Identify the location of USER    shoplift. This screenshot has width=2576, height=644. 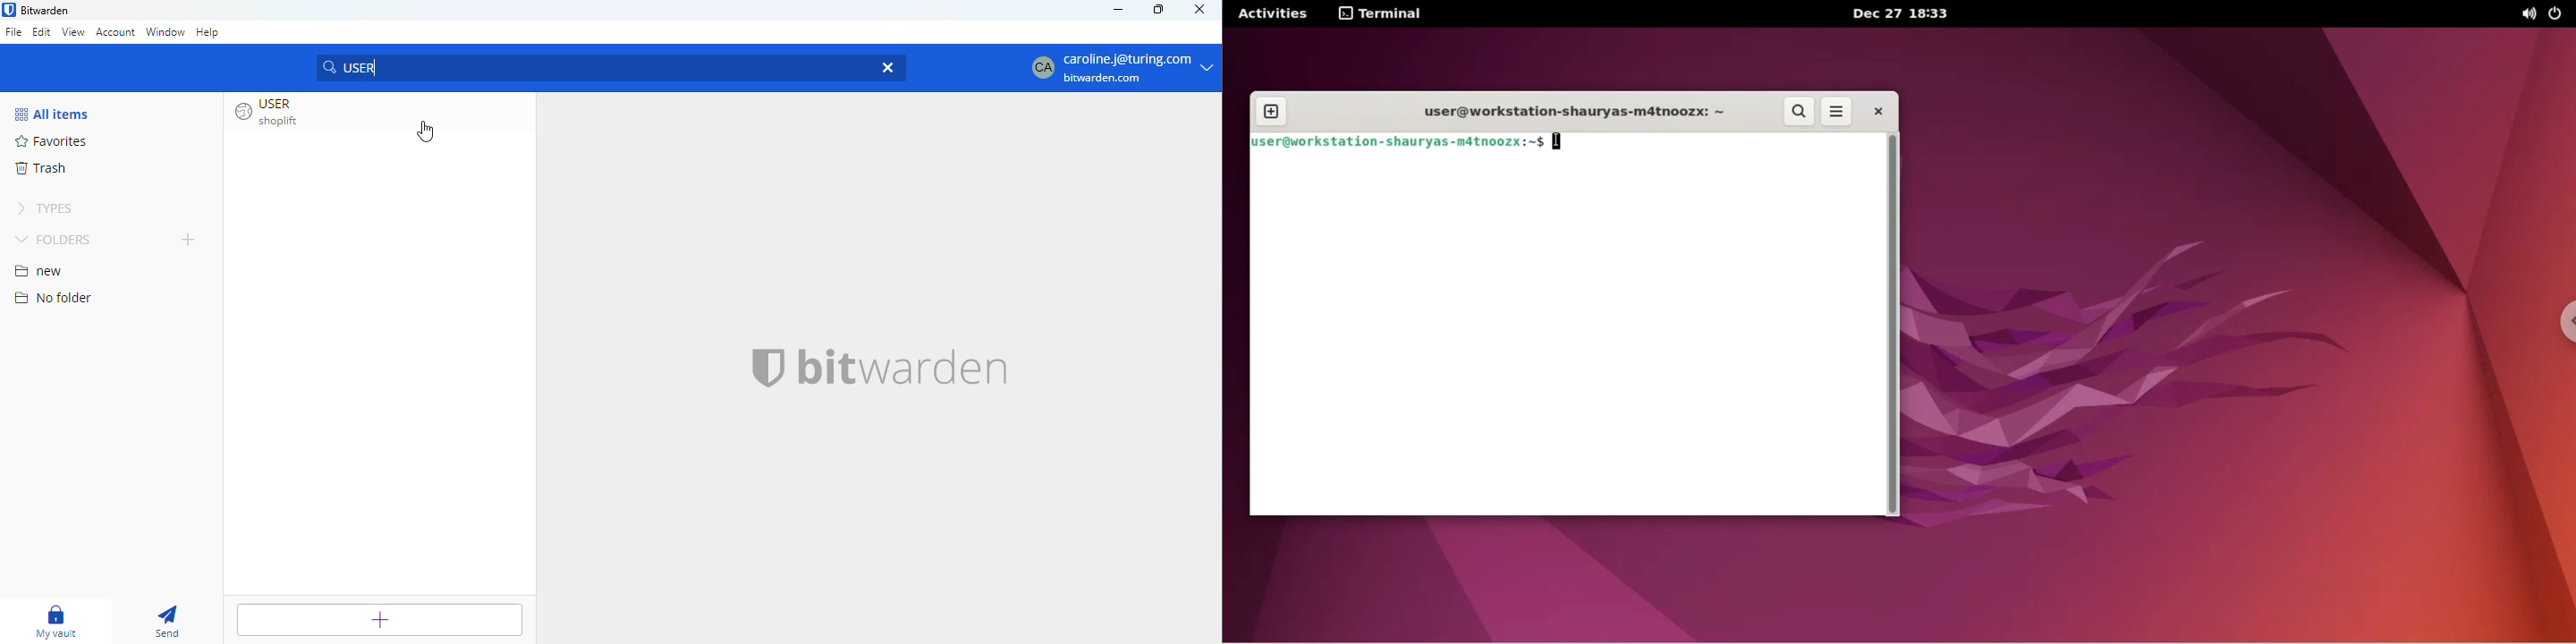
(272, 112).